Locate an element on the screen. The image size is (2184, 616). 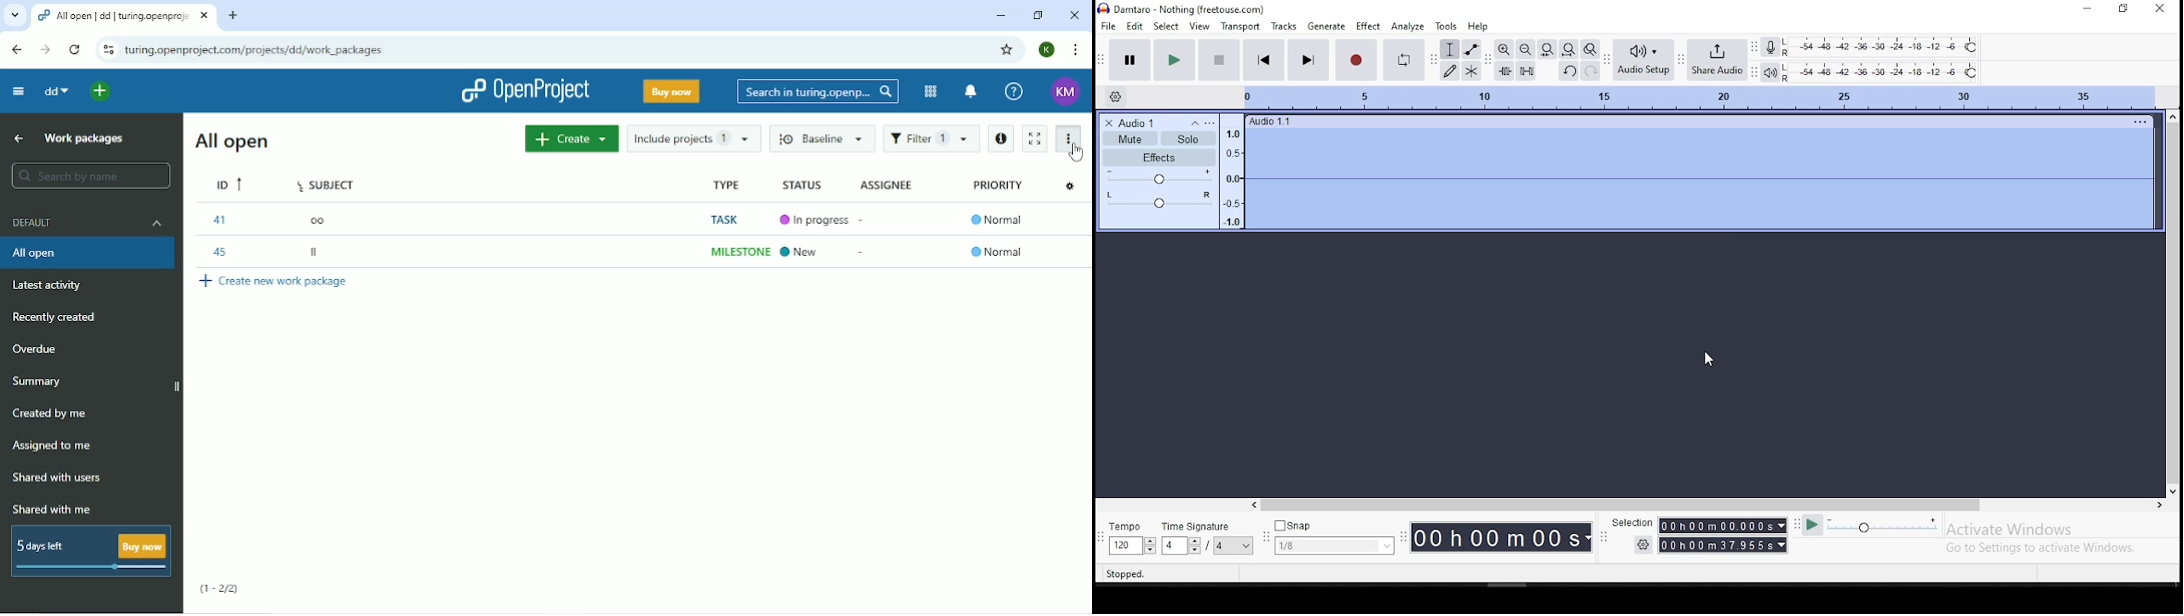
tools is located at coordinates (1448, 26).